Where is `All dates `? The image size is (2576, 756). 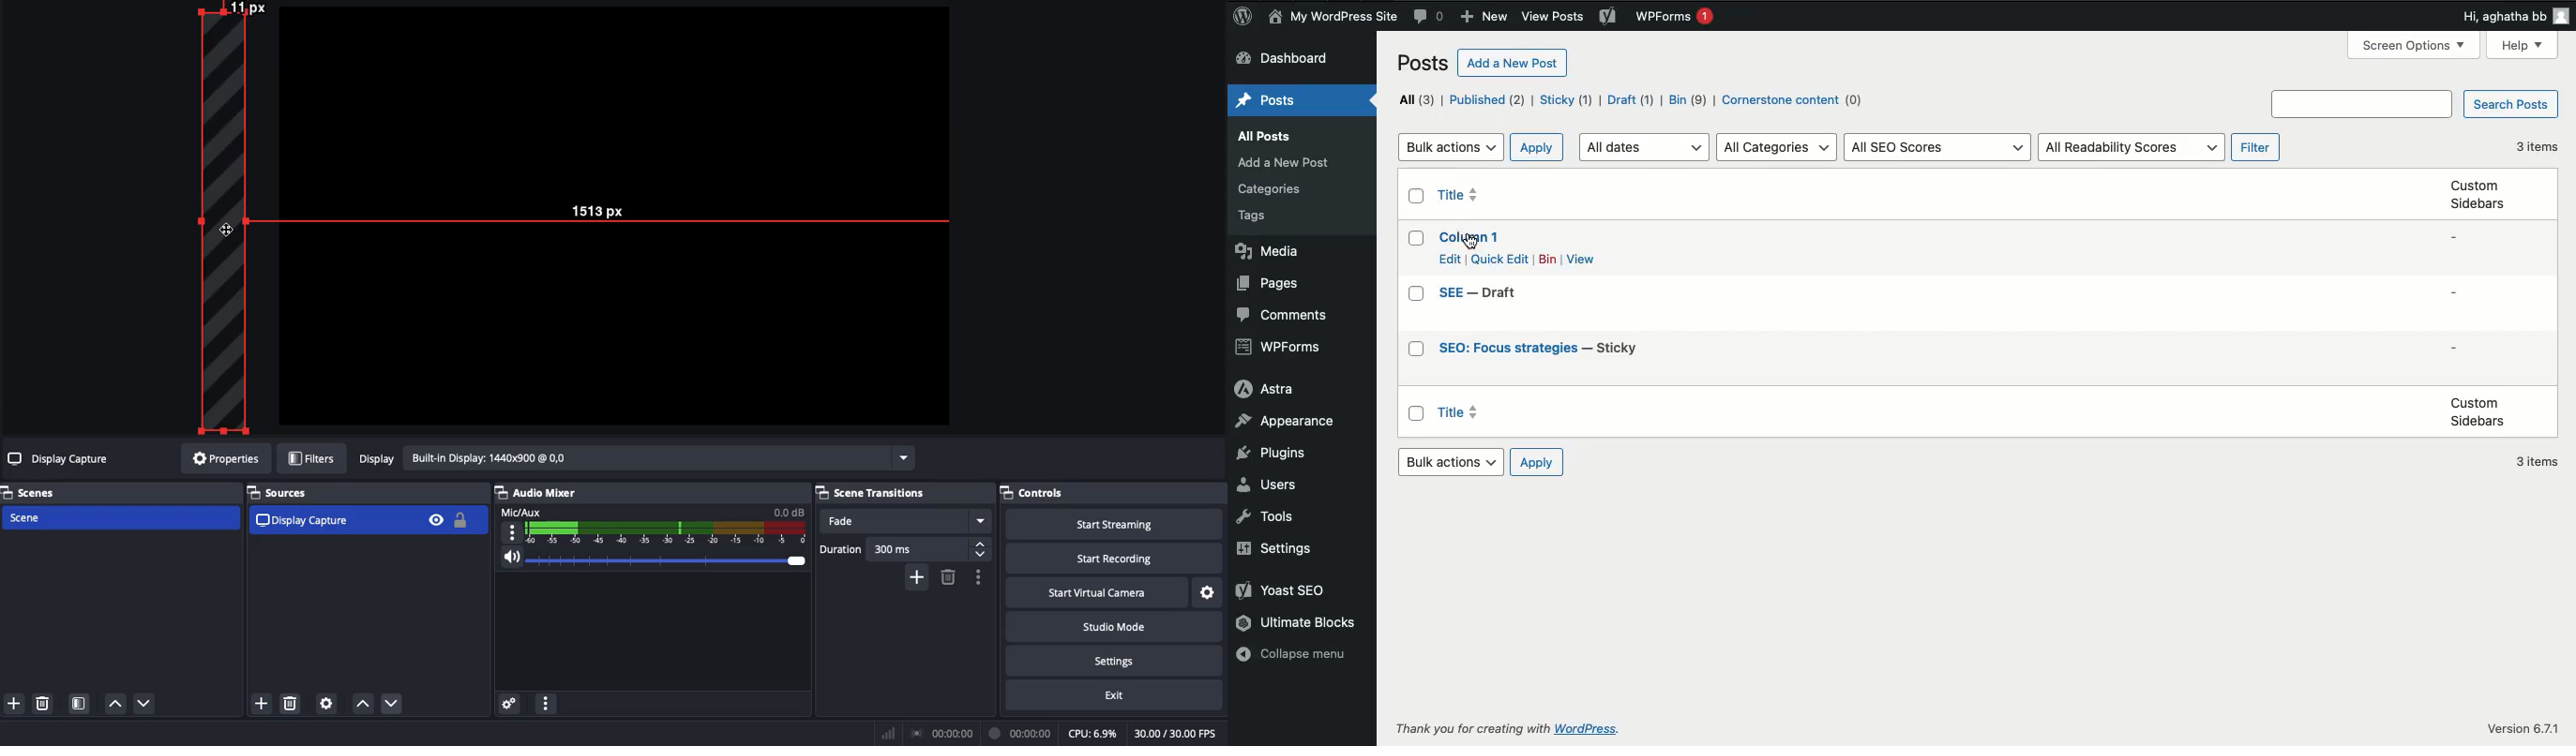 All dates  is located at coordinates (1640, 147).